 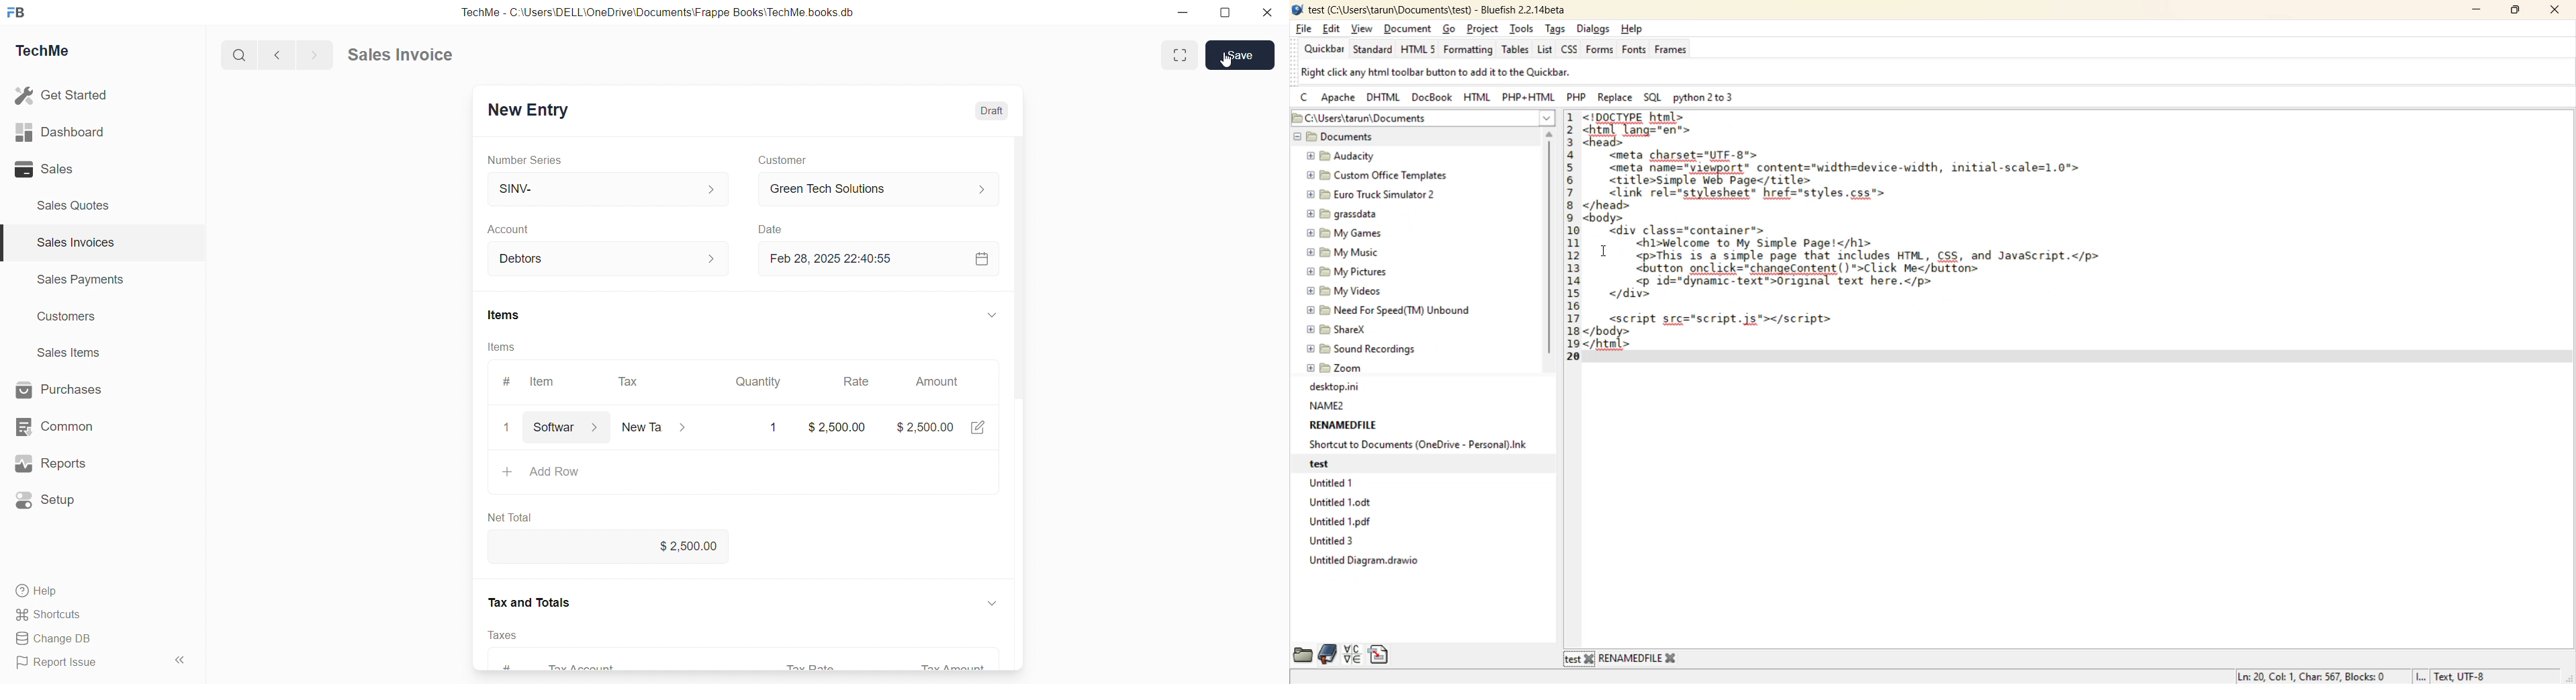 I want to click on Common, so click(x=54, y=427).